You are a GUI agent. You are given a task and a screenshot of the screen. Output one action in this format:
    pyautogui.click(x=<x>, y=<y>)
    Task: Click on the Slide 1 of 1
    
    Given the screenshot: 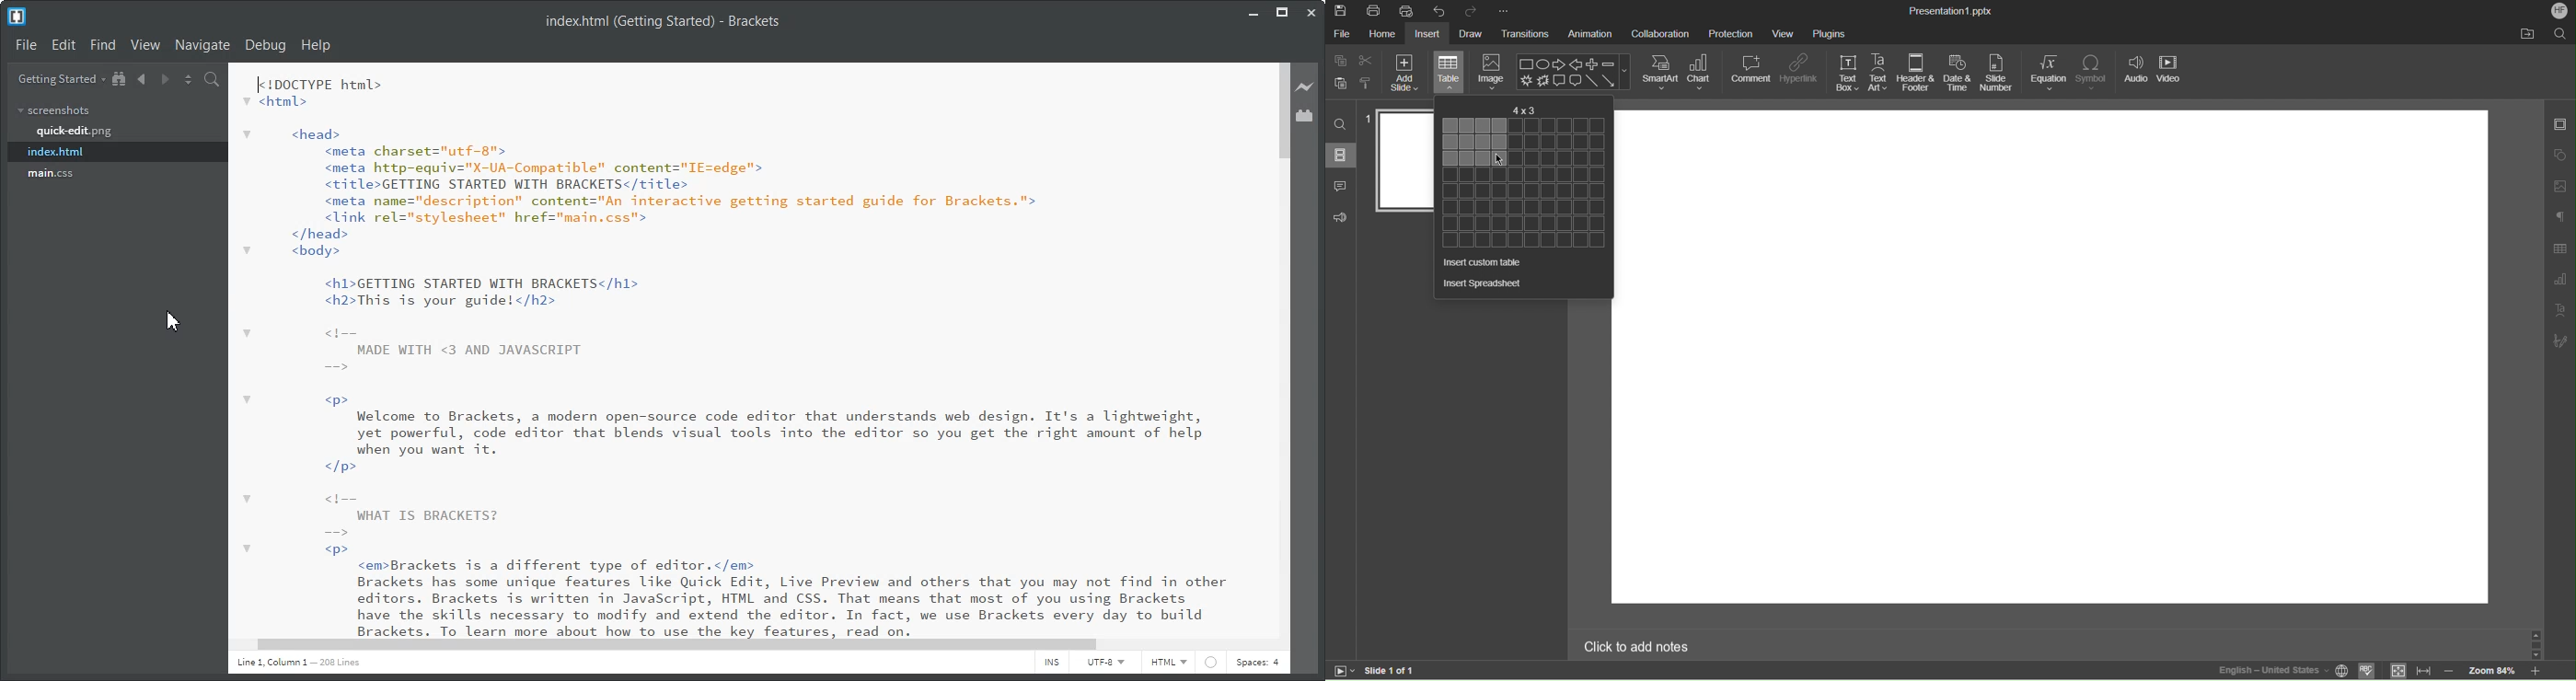 What is the action you would take?
    pyautogui.click(x=1390, y=670)
    